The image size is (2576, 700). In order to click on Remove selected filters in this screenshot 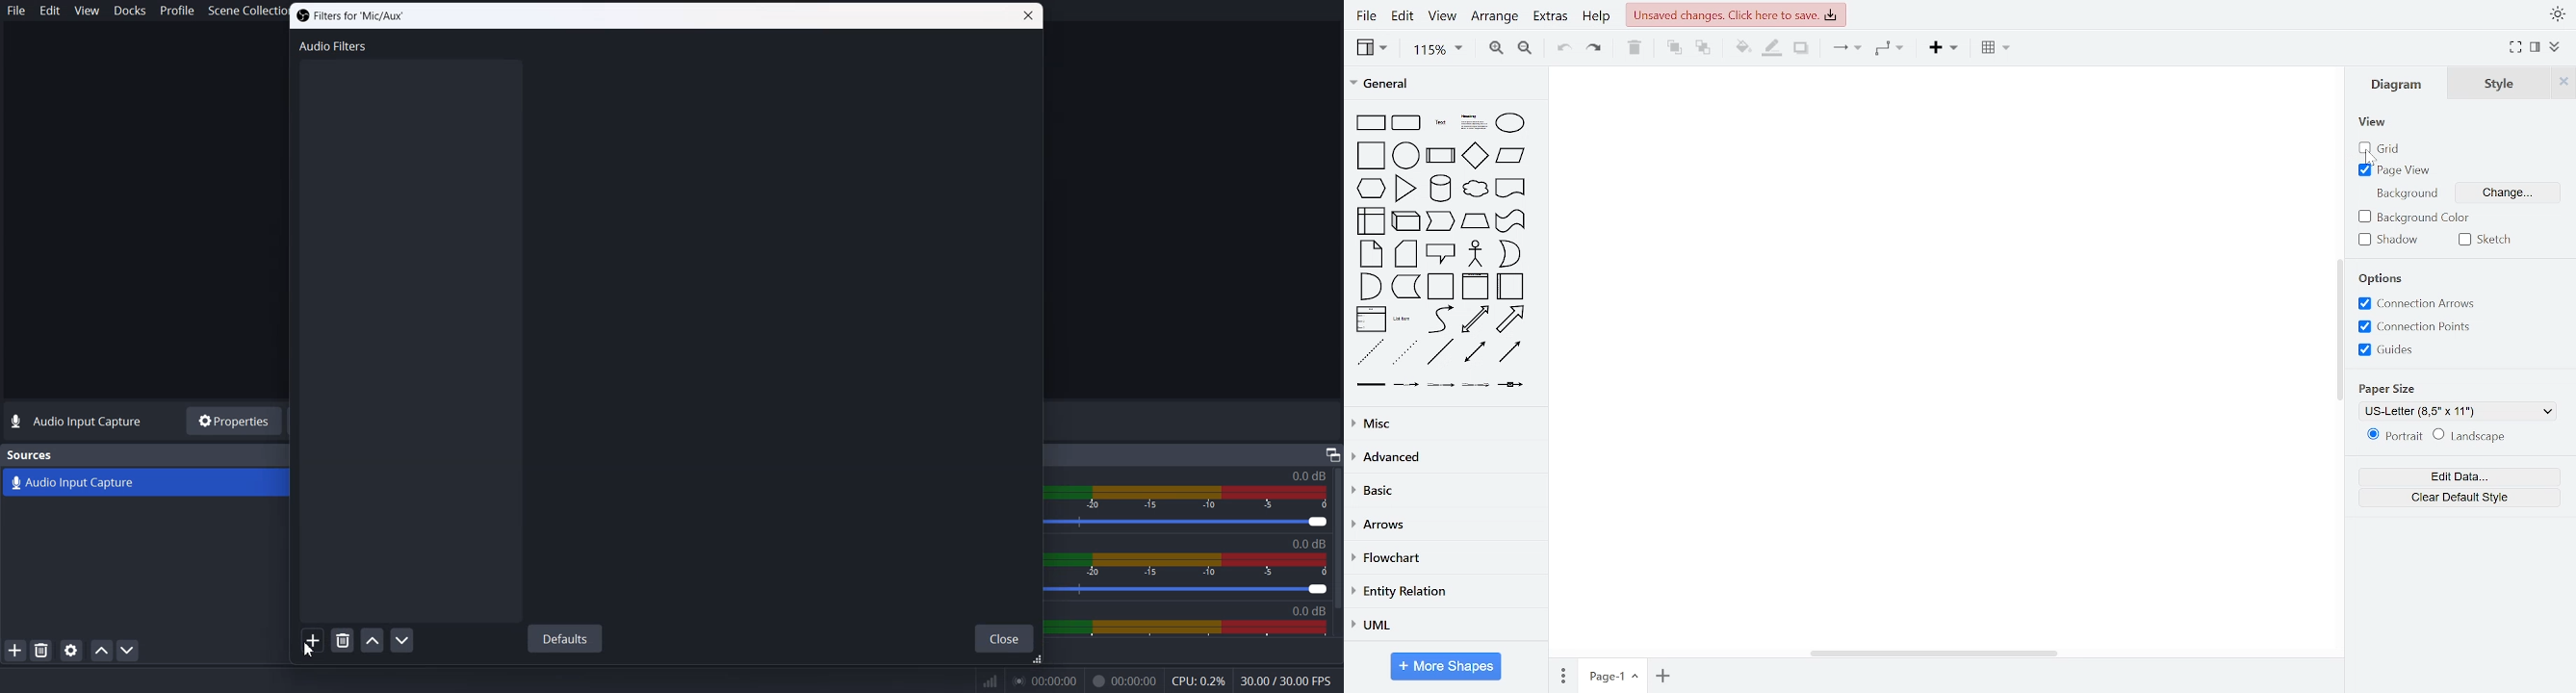, I will do `click(343, 640)`.